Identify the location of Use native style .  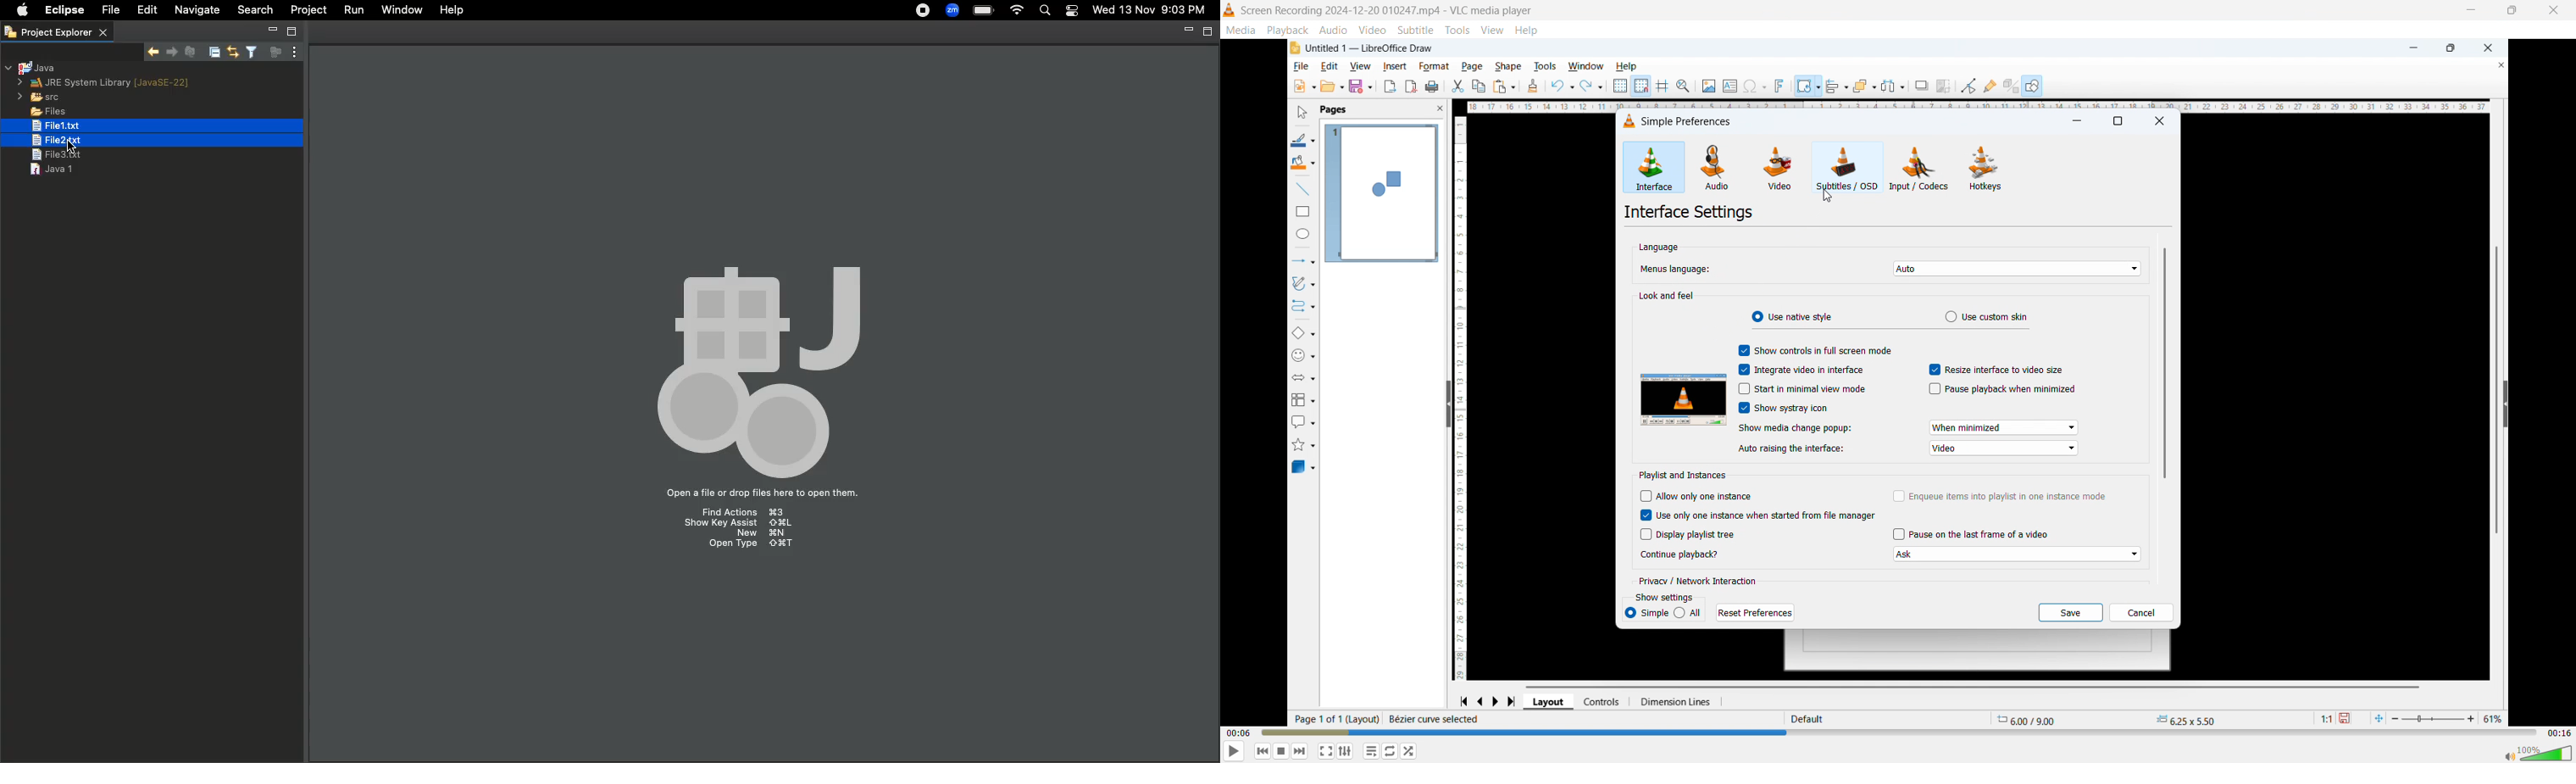
(1791, 316).